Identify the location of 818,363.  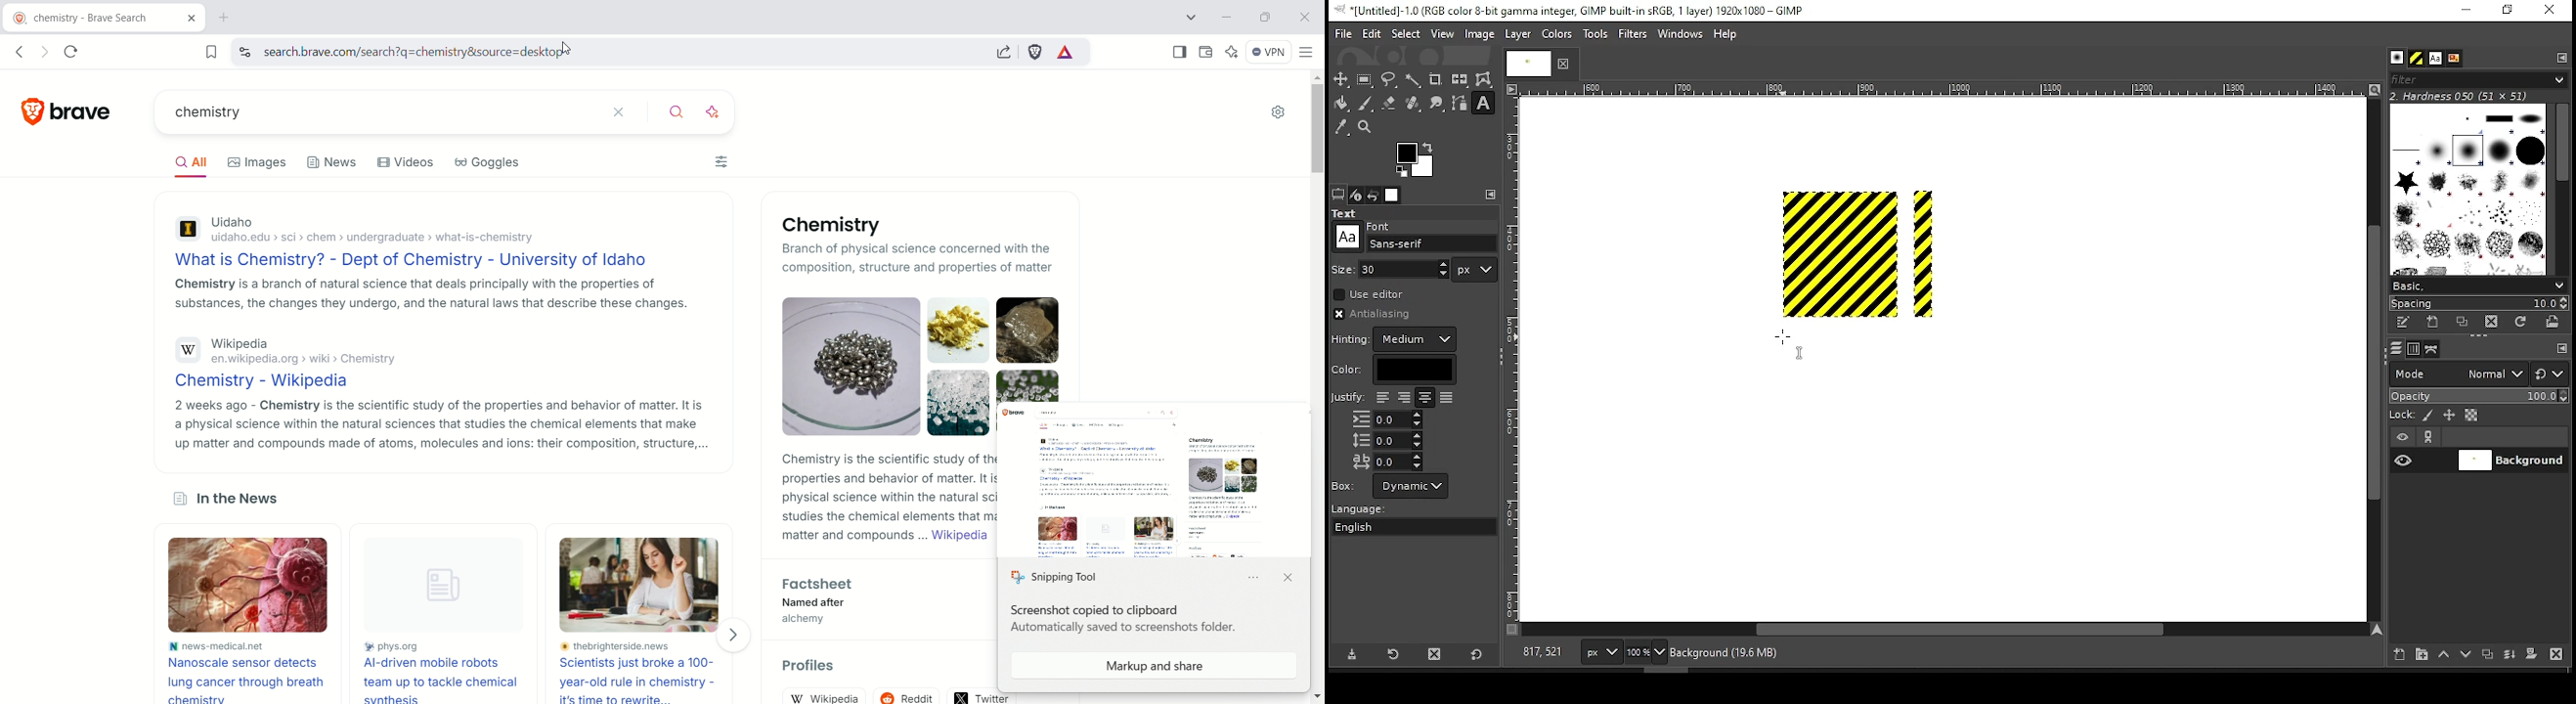
(1541, 652).